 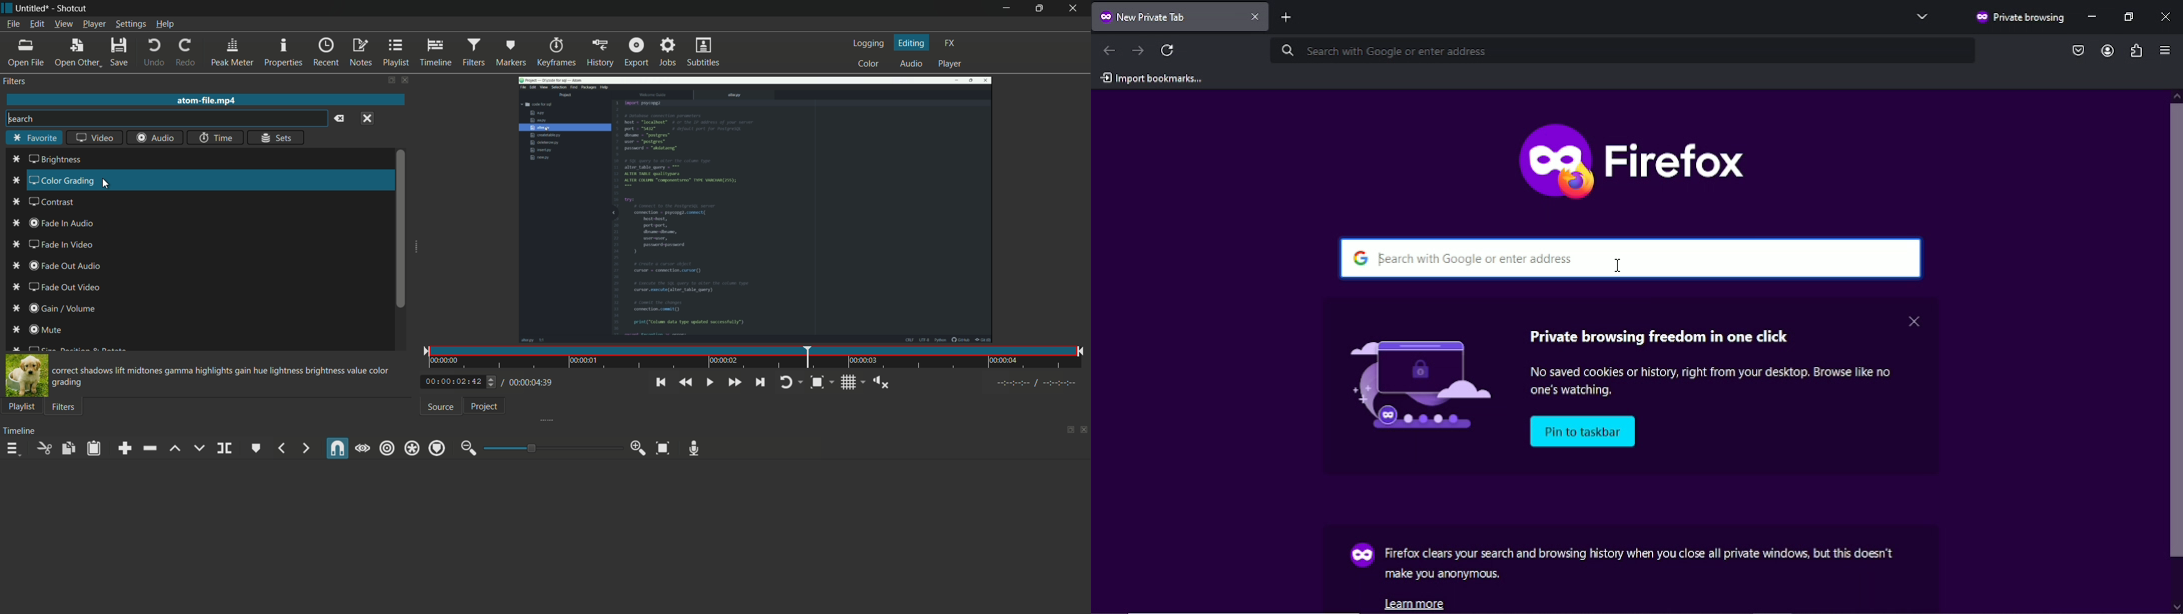 I want to click on mute, so click(x=47, y=329).